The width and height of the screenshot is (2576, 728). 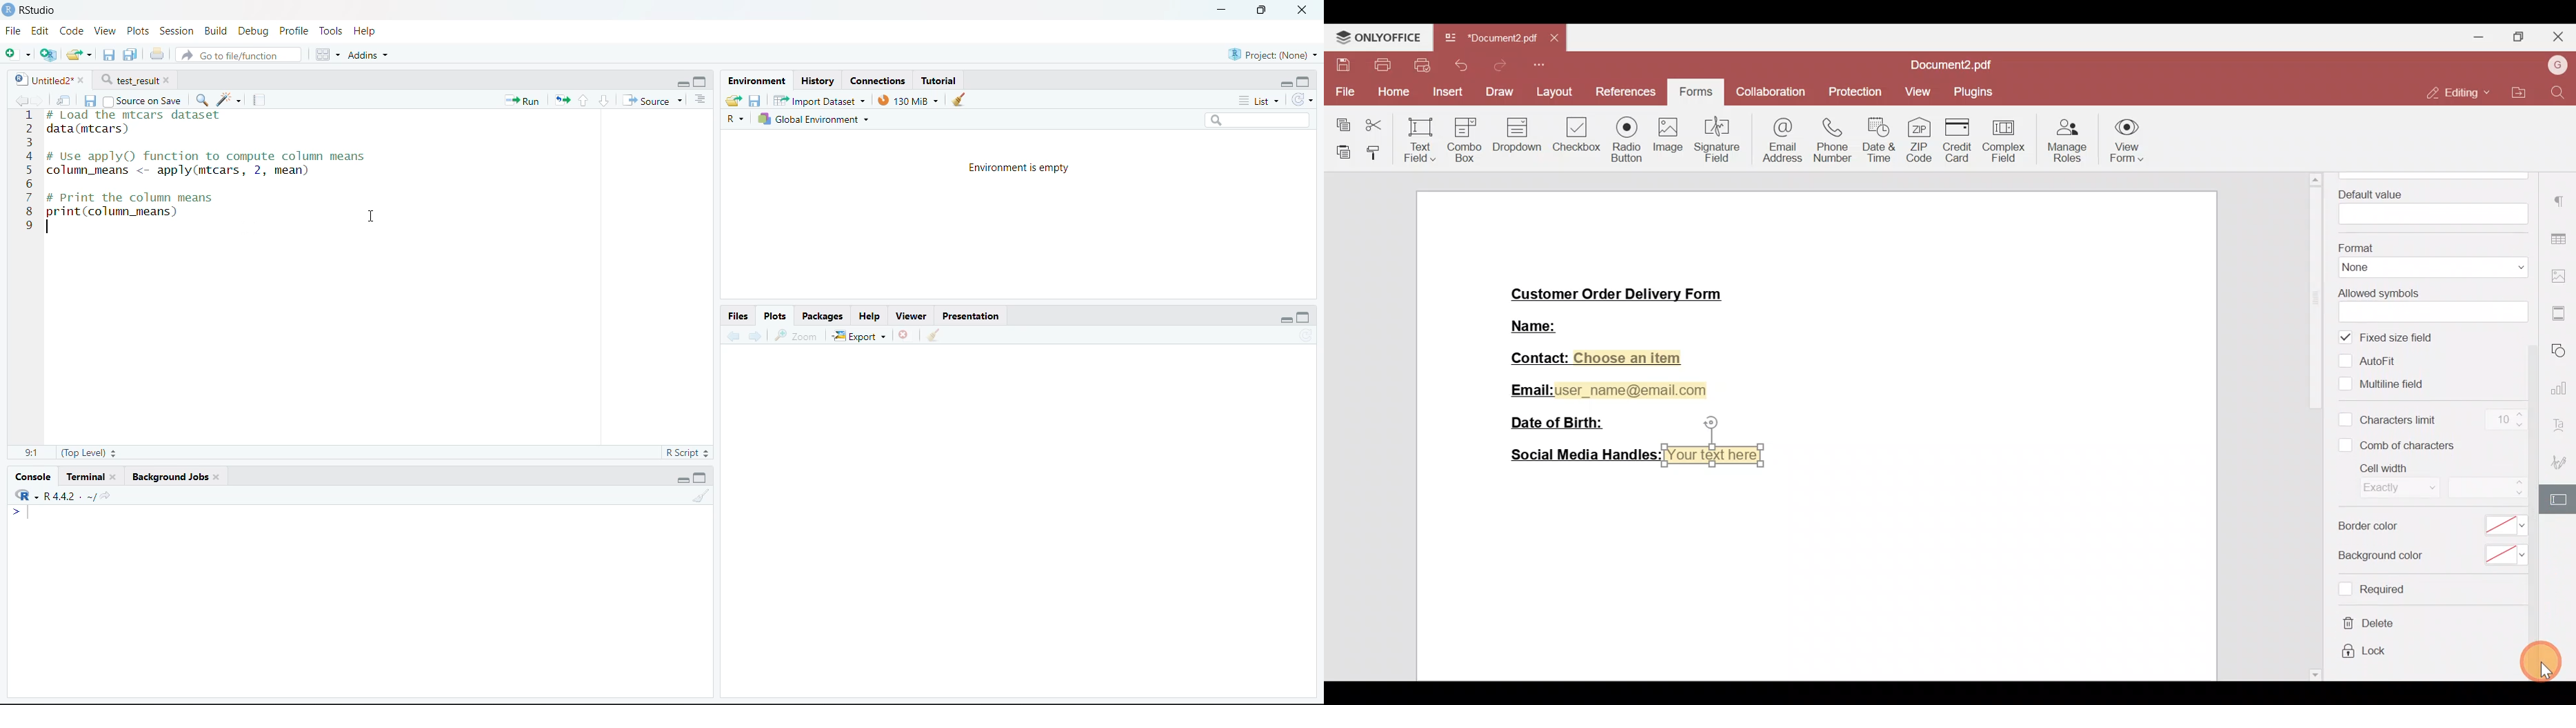 What do you see at coordinates (681, 83) in the screenshot?
I see `Minimize` at bounding box center [681, 83].